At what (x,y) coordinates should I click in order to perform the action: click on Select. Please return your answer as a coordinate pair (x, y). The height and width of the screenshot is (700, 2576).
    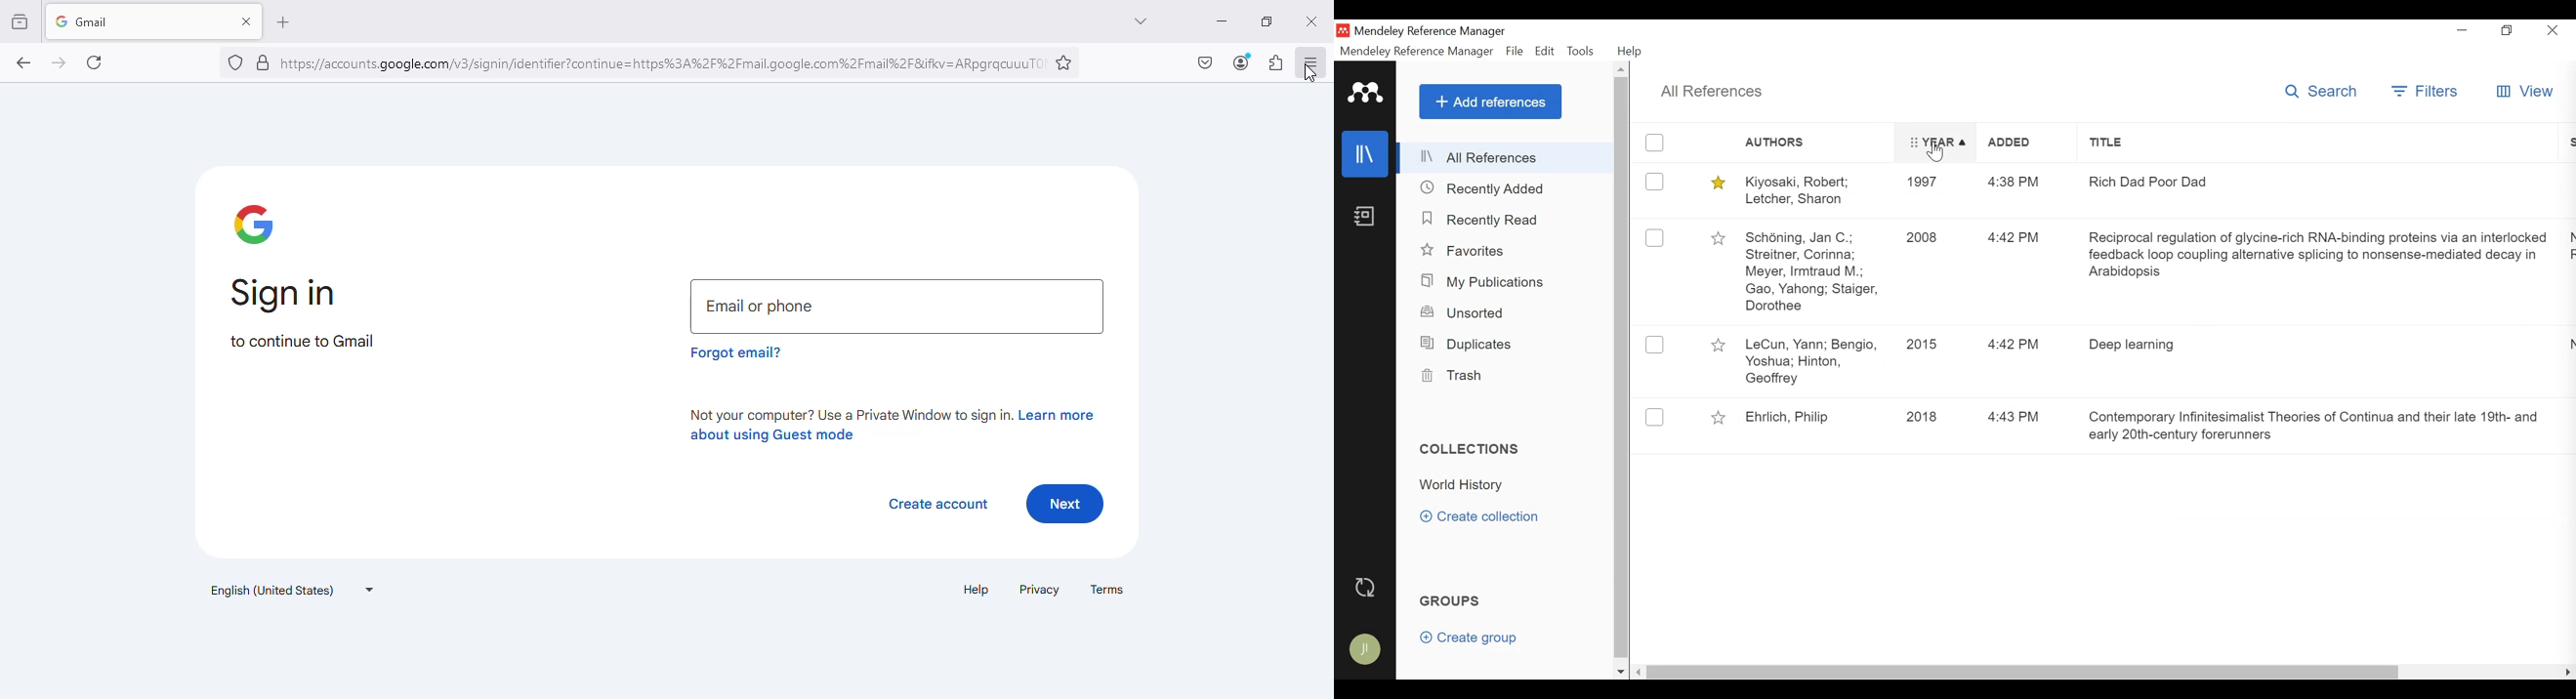
    Looking at the image, I should click on (1655, 417).